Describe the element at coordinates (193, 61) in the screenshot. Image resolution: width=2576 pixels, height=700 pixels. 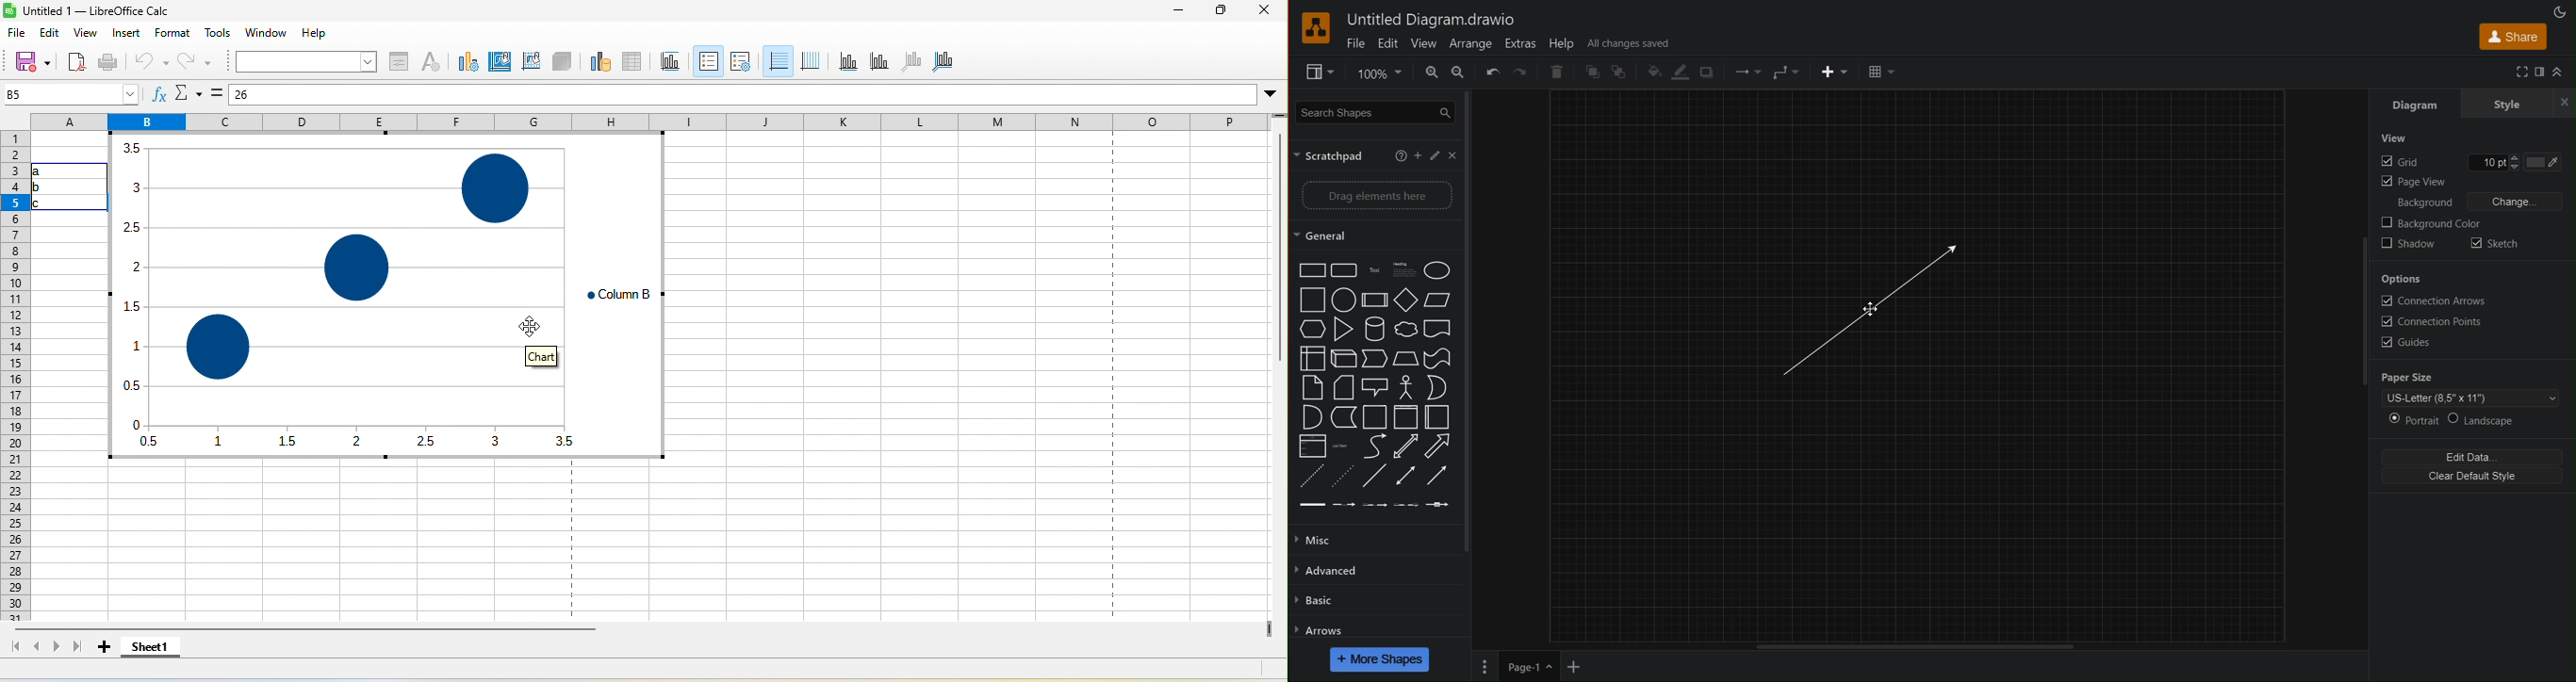
I see `redo` at that location.